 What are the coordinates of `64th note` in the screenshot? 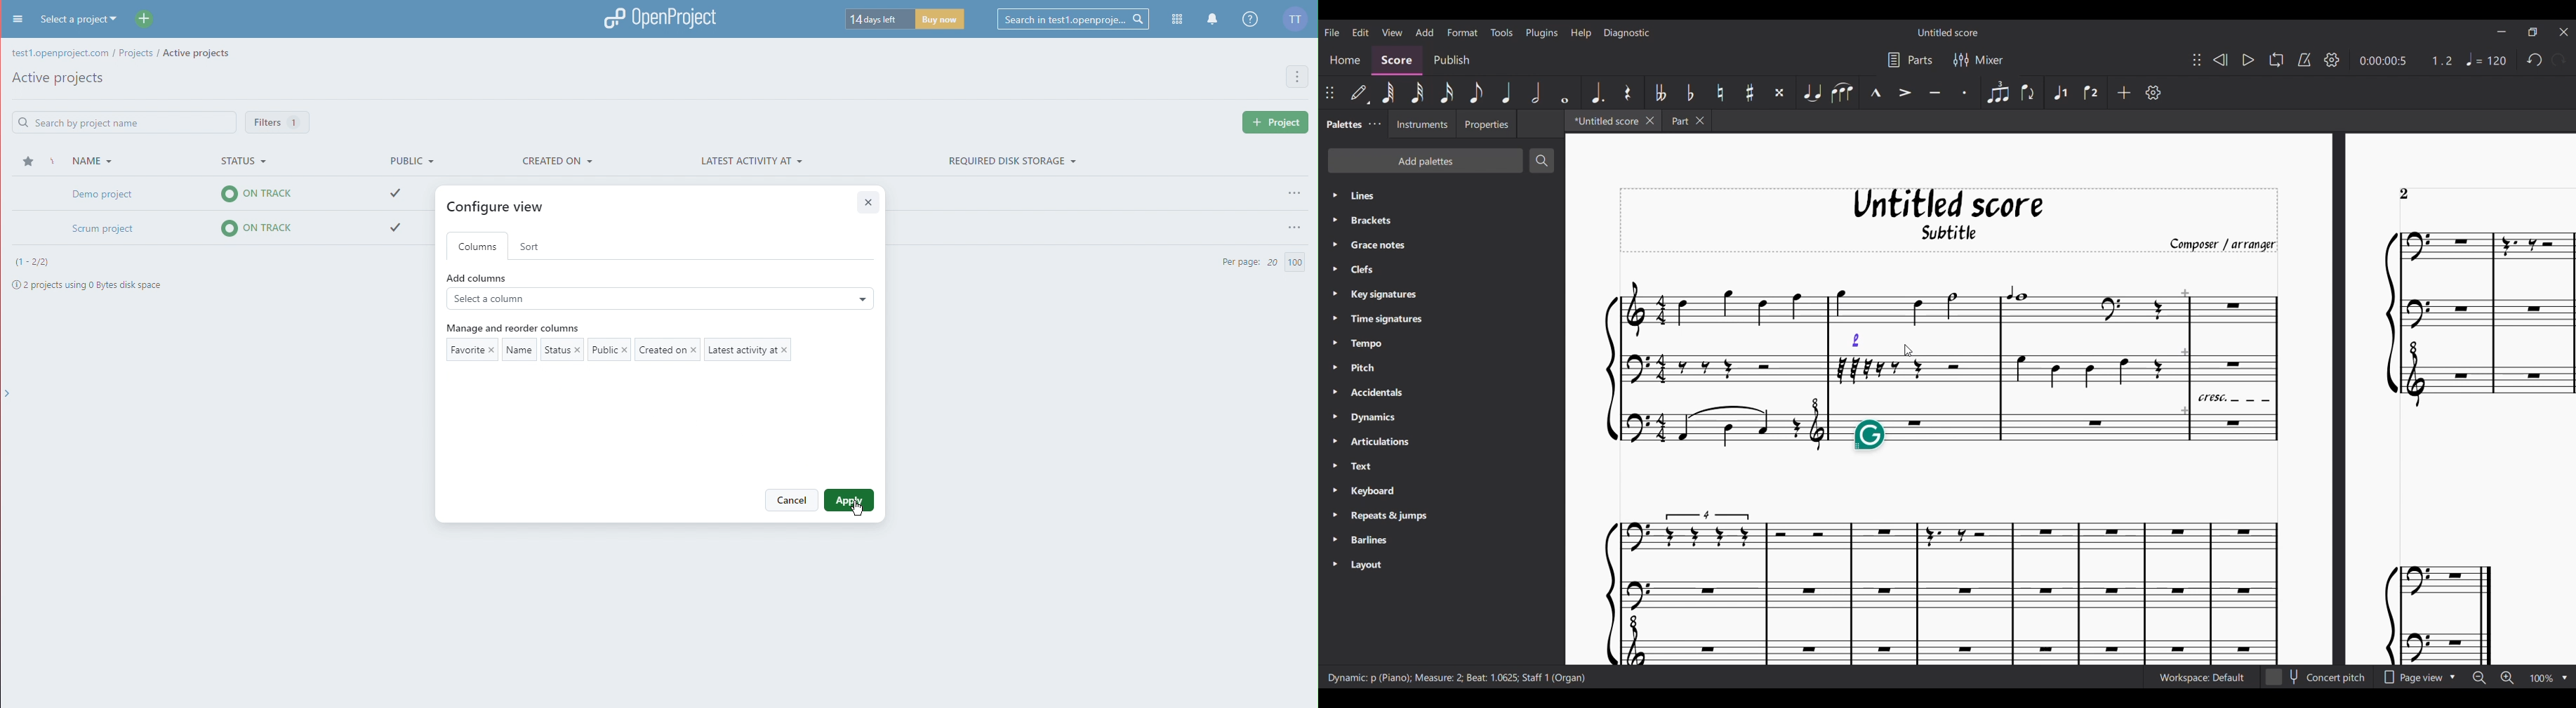 It's located at (1388, 92).